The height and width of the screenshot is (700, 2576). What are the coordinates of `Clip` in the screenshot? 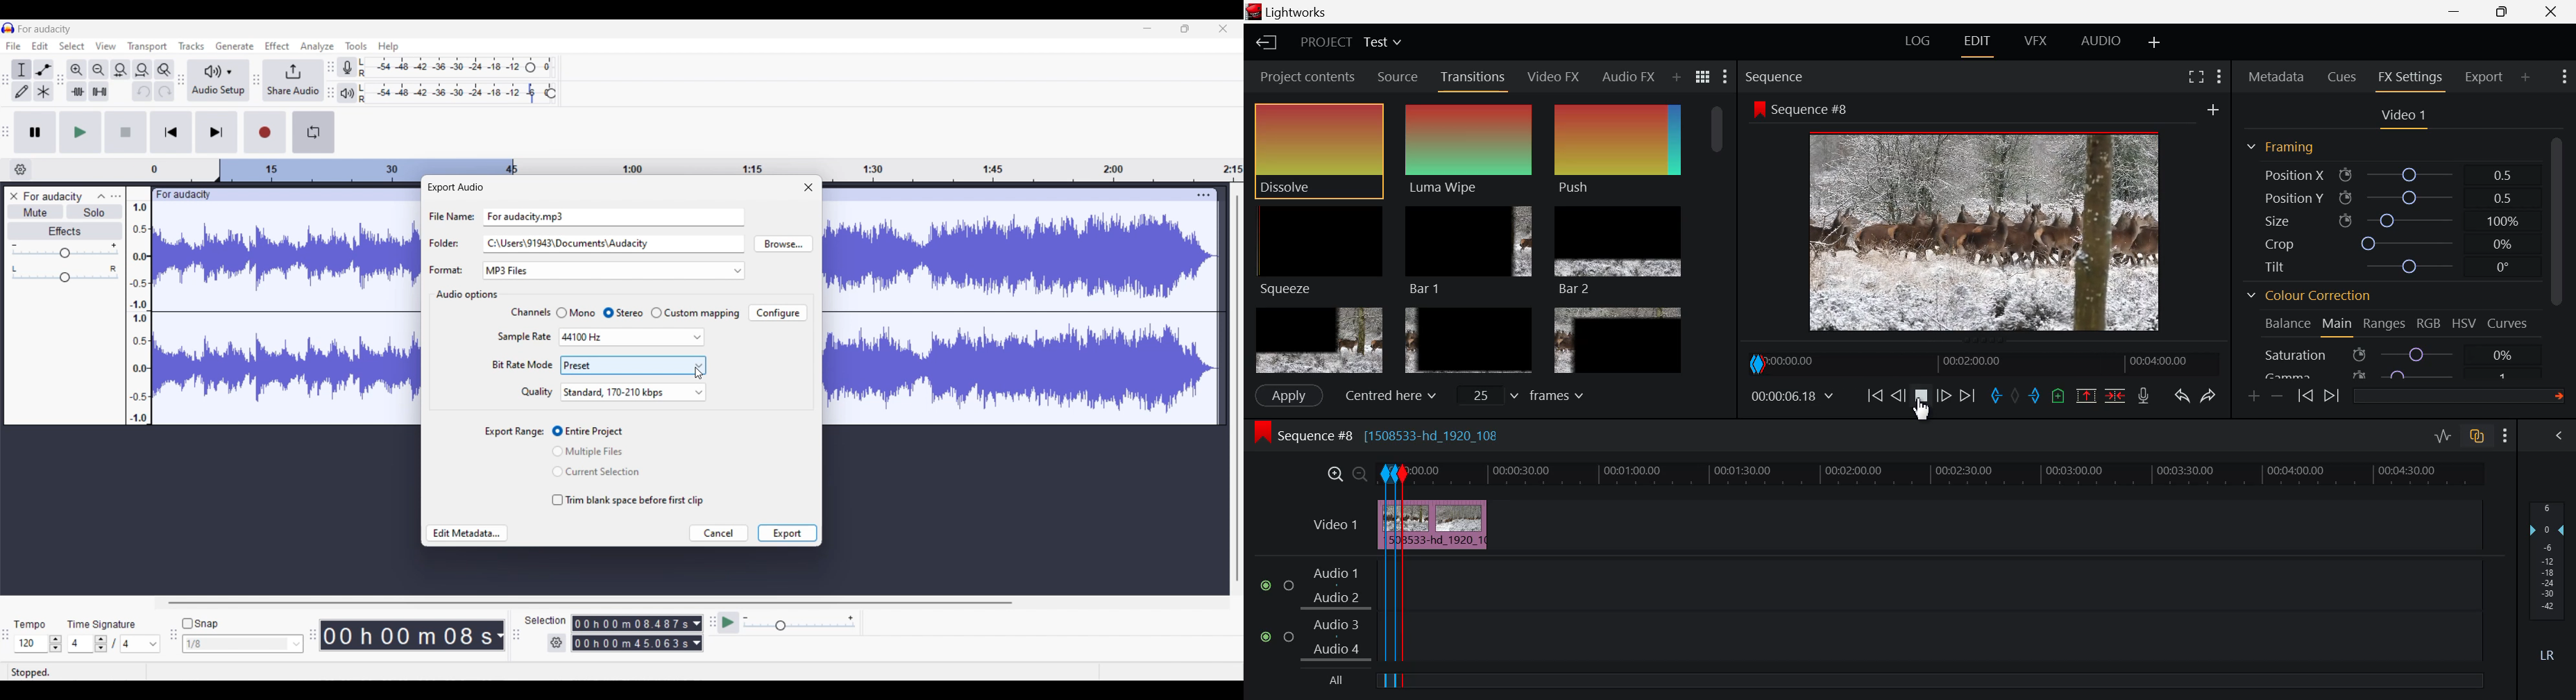 It's located at (1461, 526).